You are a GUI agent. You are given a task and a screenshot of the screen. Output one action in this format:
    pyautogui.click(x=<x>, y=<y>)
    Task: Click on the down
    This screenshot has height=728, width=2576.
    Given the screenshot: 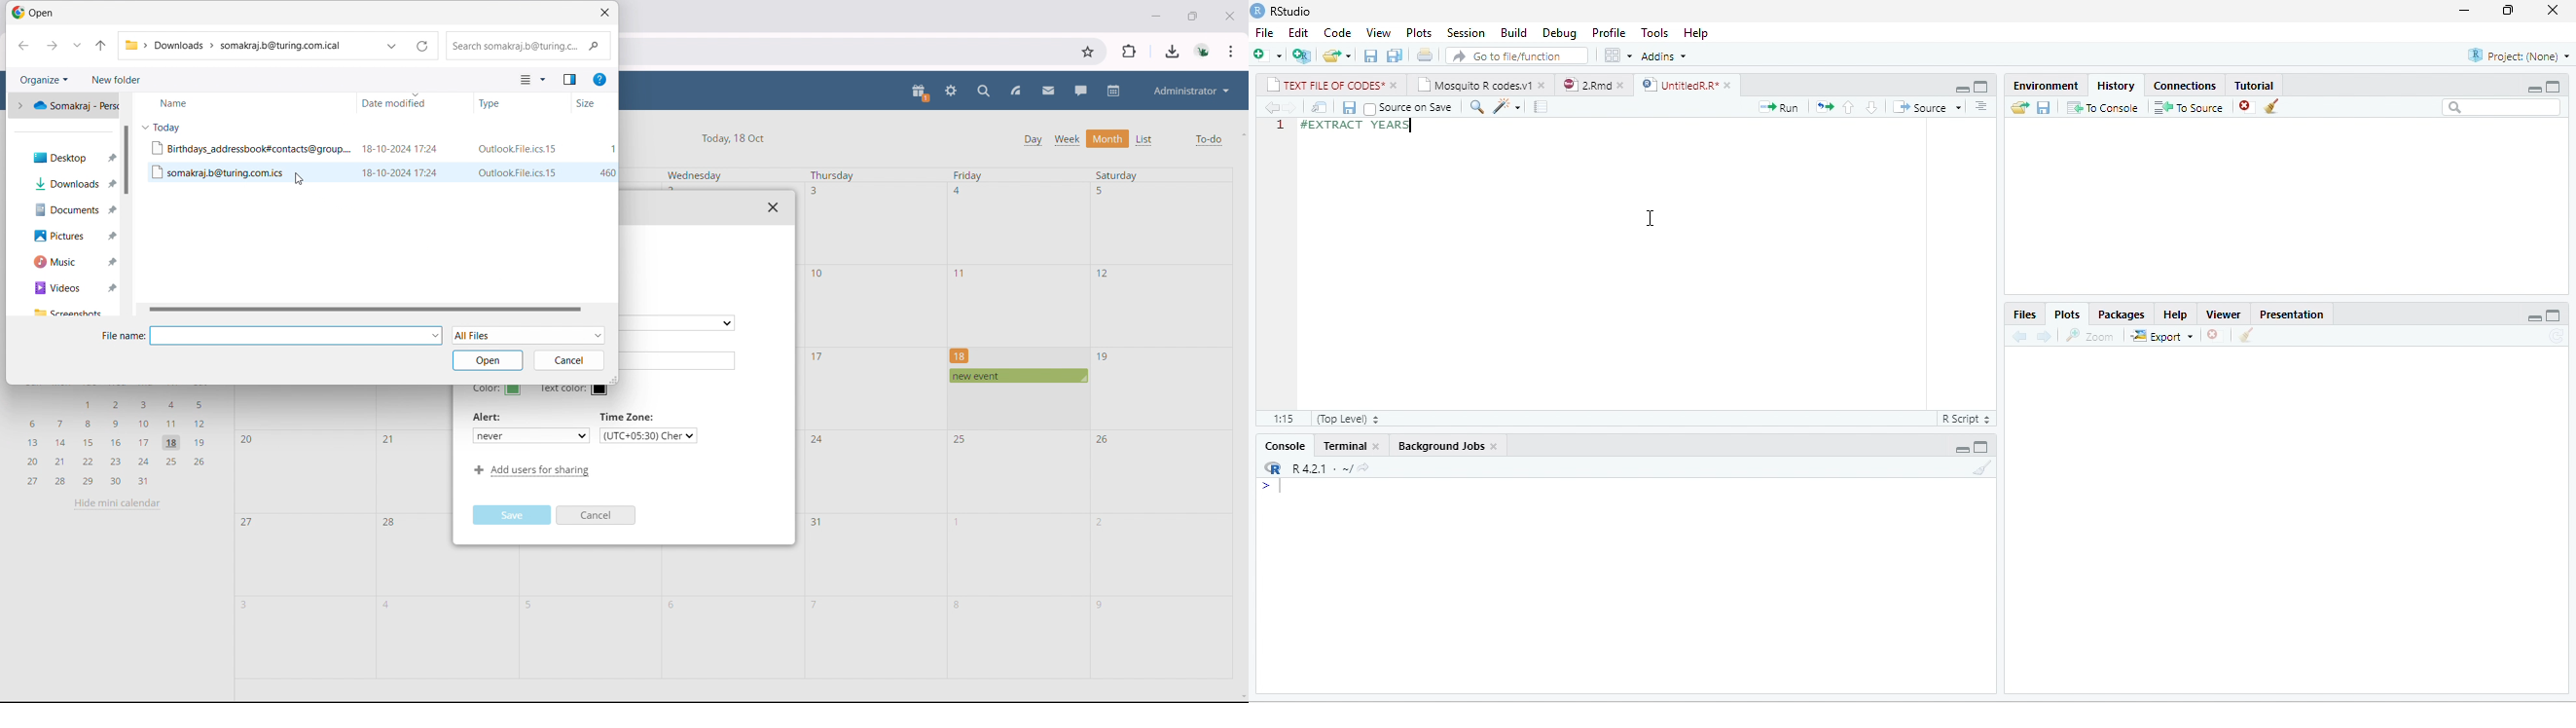 What is the action you would take?
    pyautogui.click(x=1871, y=107)
    